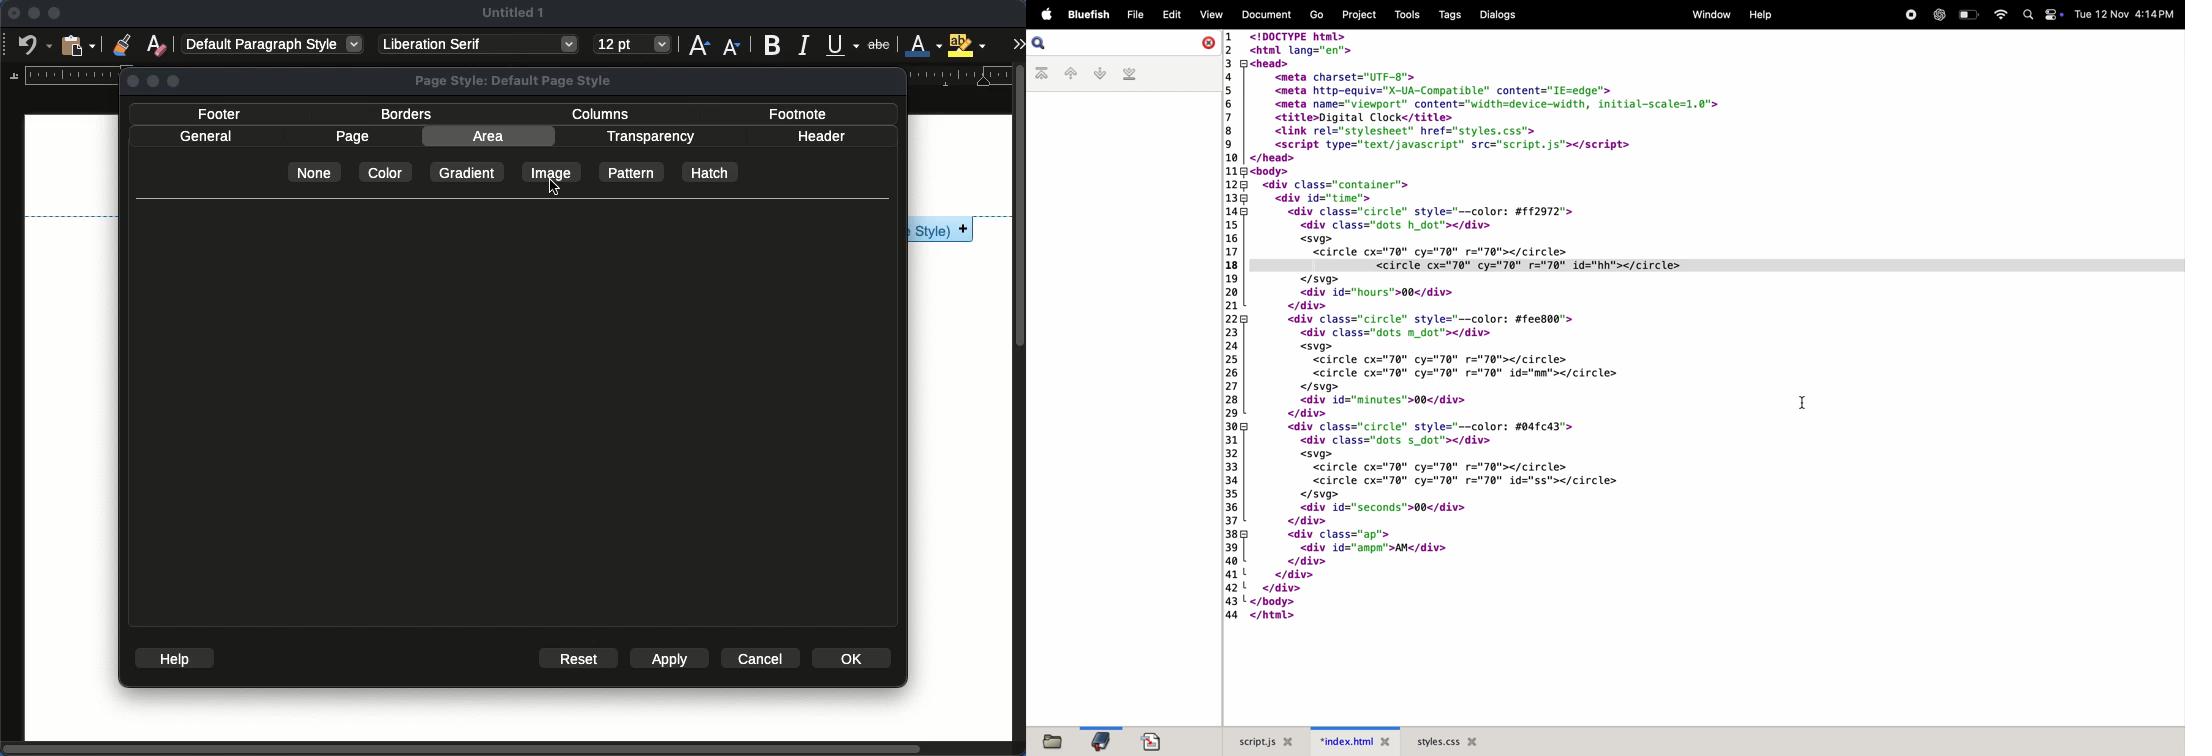 Image resolution: width=2212 pixels, height=756 pixels. I want to click on apply, so click(672, 658).